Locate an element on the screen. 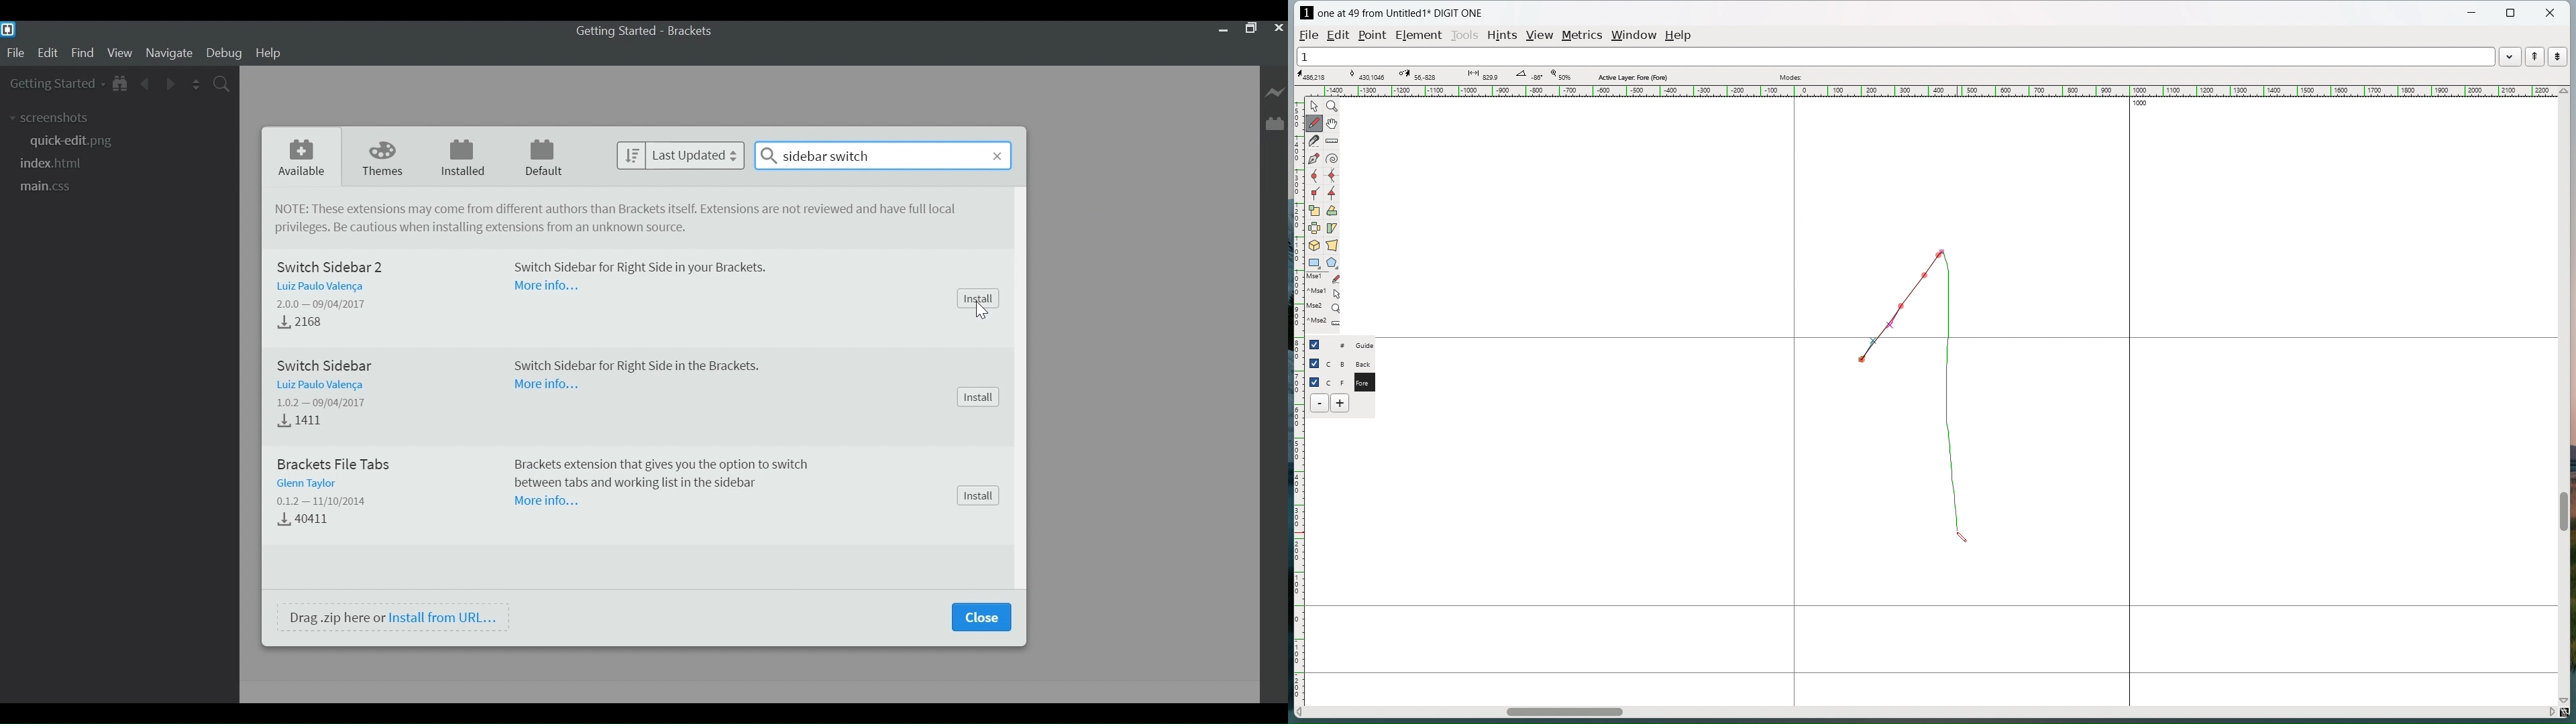 This screenshot has height=728, width=2576. Debug is located at coordinates (227, 54).